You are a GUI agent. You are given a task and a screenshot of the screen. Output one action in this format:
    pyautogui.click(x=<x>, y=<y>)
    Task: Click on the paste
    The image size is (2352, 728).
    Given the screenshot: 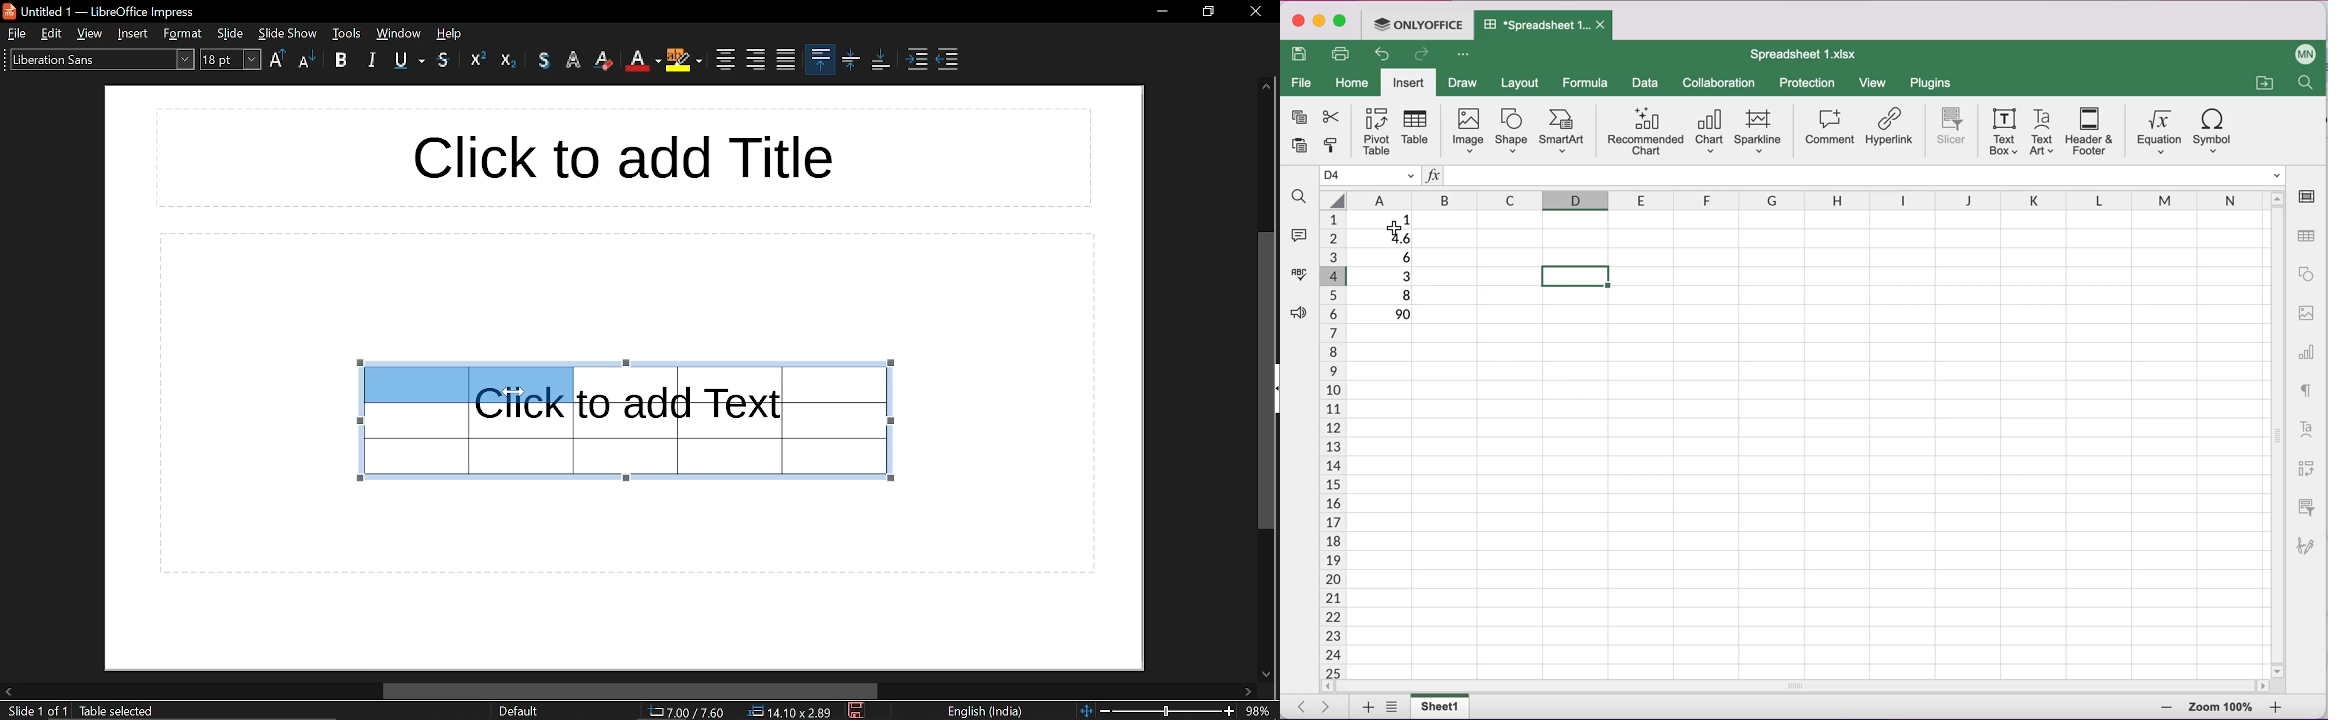 What is the action you would take?
    pyautogui.click(x=1299, y=147)
    